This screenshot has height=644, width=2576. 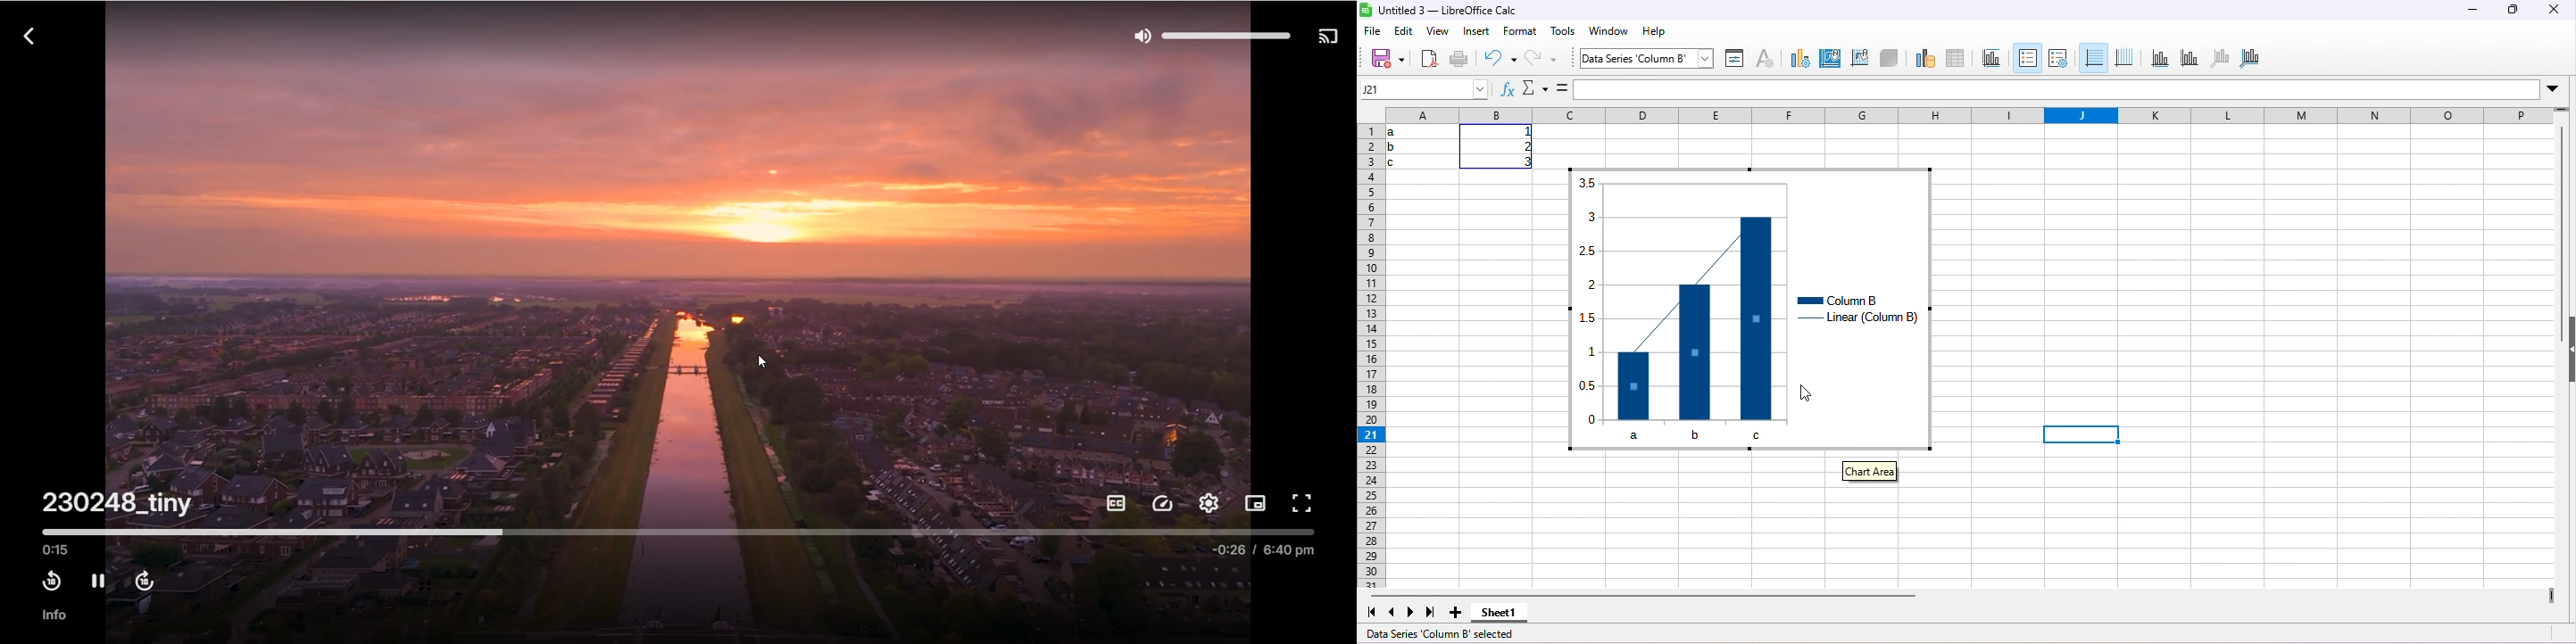 What do you see at coordinates (1263, 554) in the screenshot?
I see `-0:26/6:40 pm` at bounding box center [1263, 554].